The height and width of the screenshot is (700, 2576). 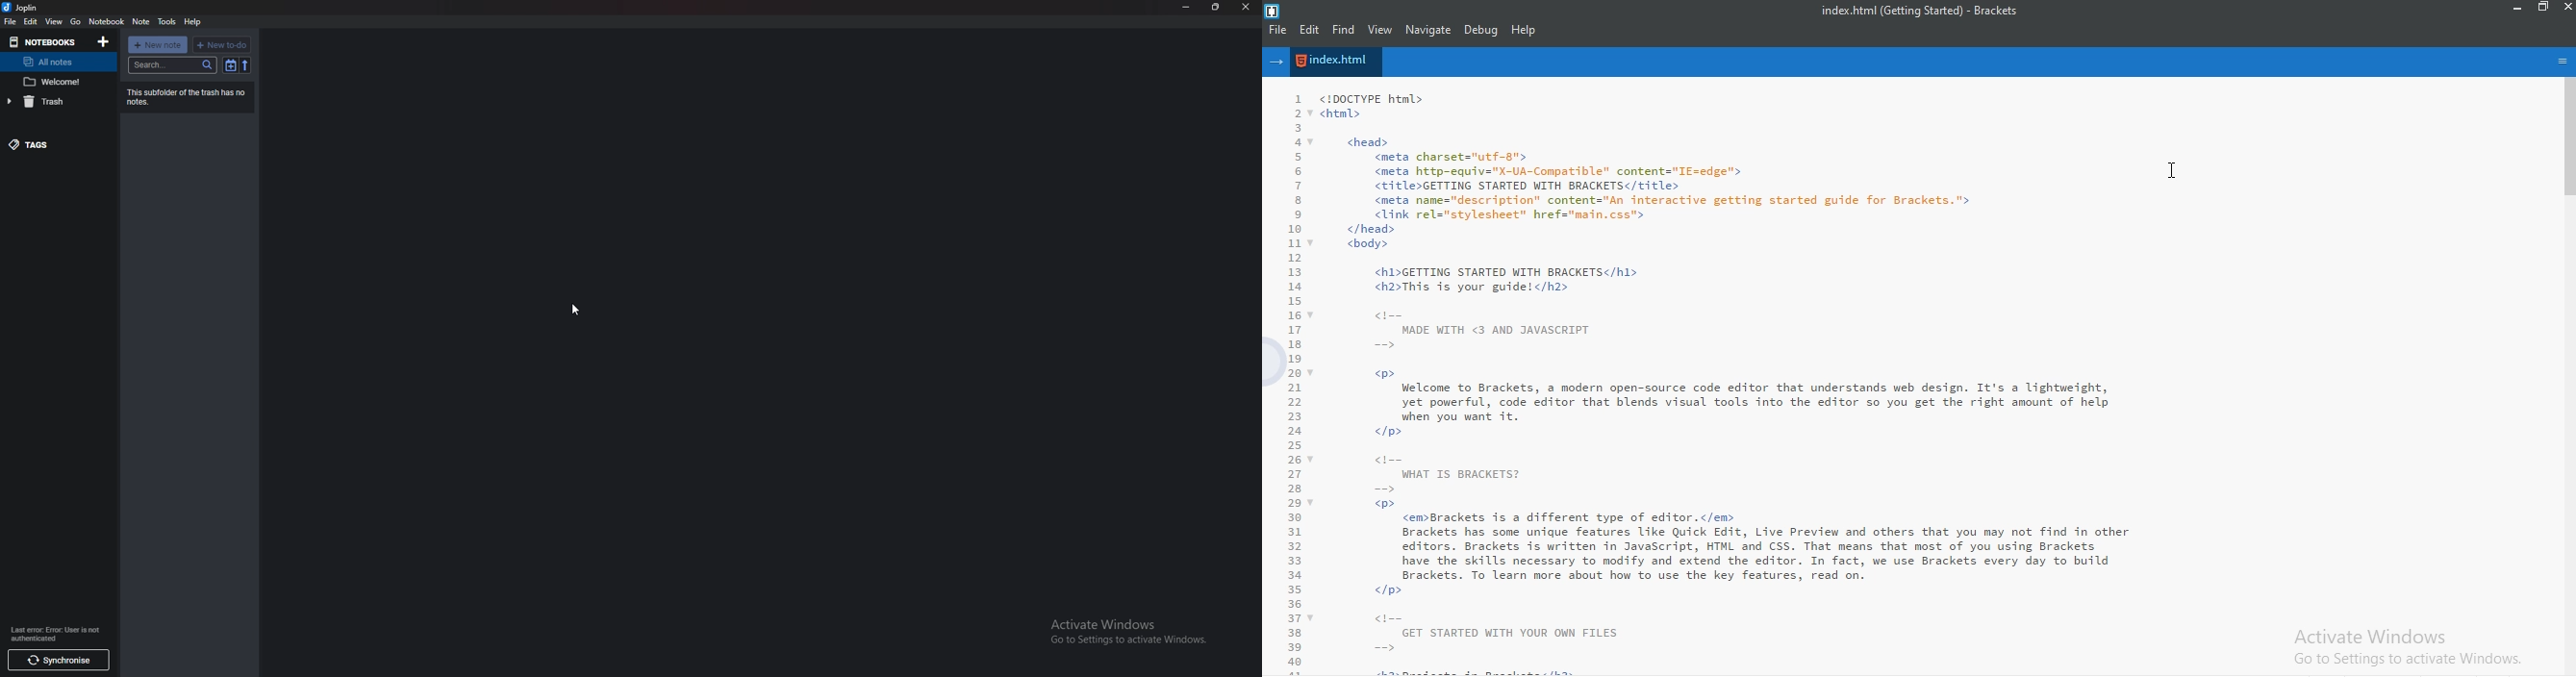 What do you see at coordinates (1274, 10) in the screenshot?
I see `logo` at bounding box center [1274, 10].